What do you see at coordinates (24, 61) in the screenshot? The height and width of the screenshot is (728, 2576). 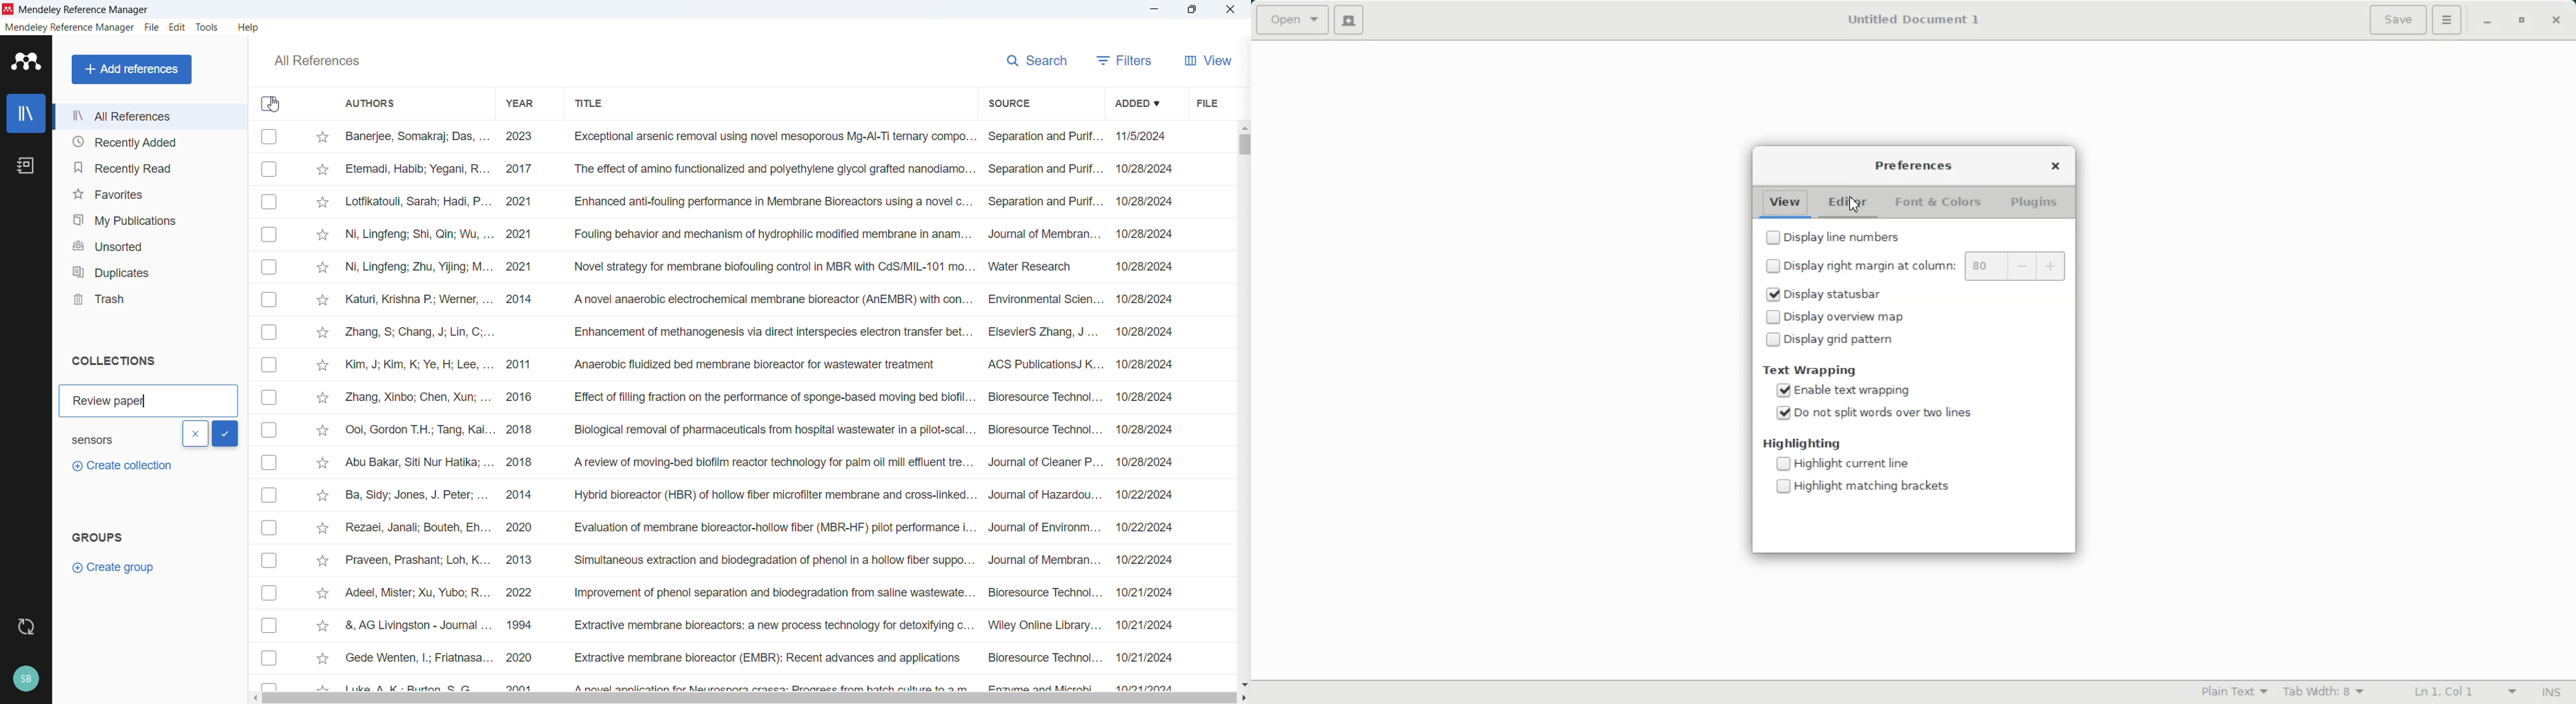 I see `Software Logo ` at bounding box center [24, 61].